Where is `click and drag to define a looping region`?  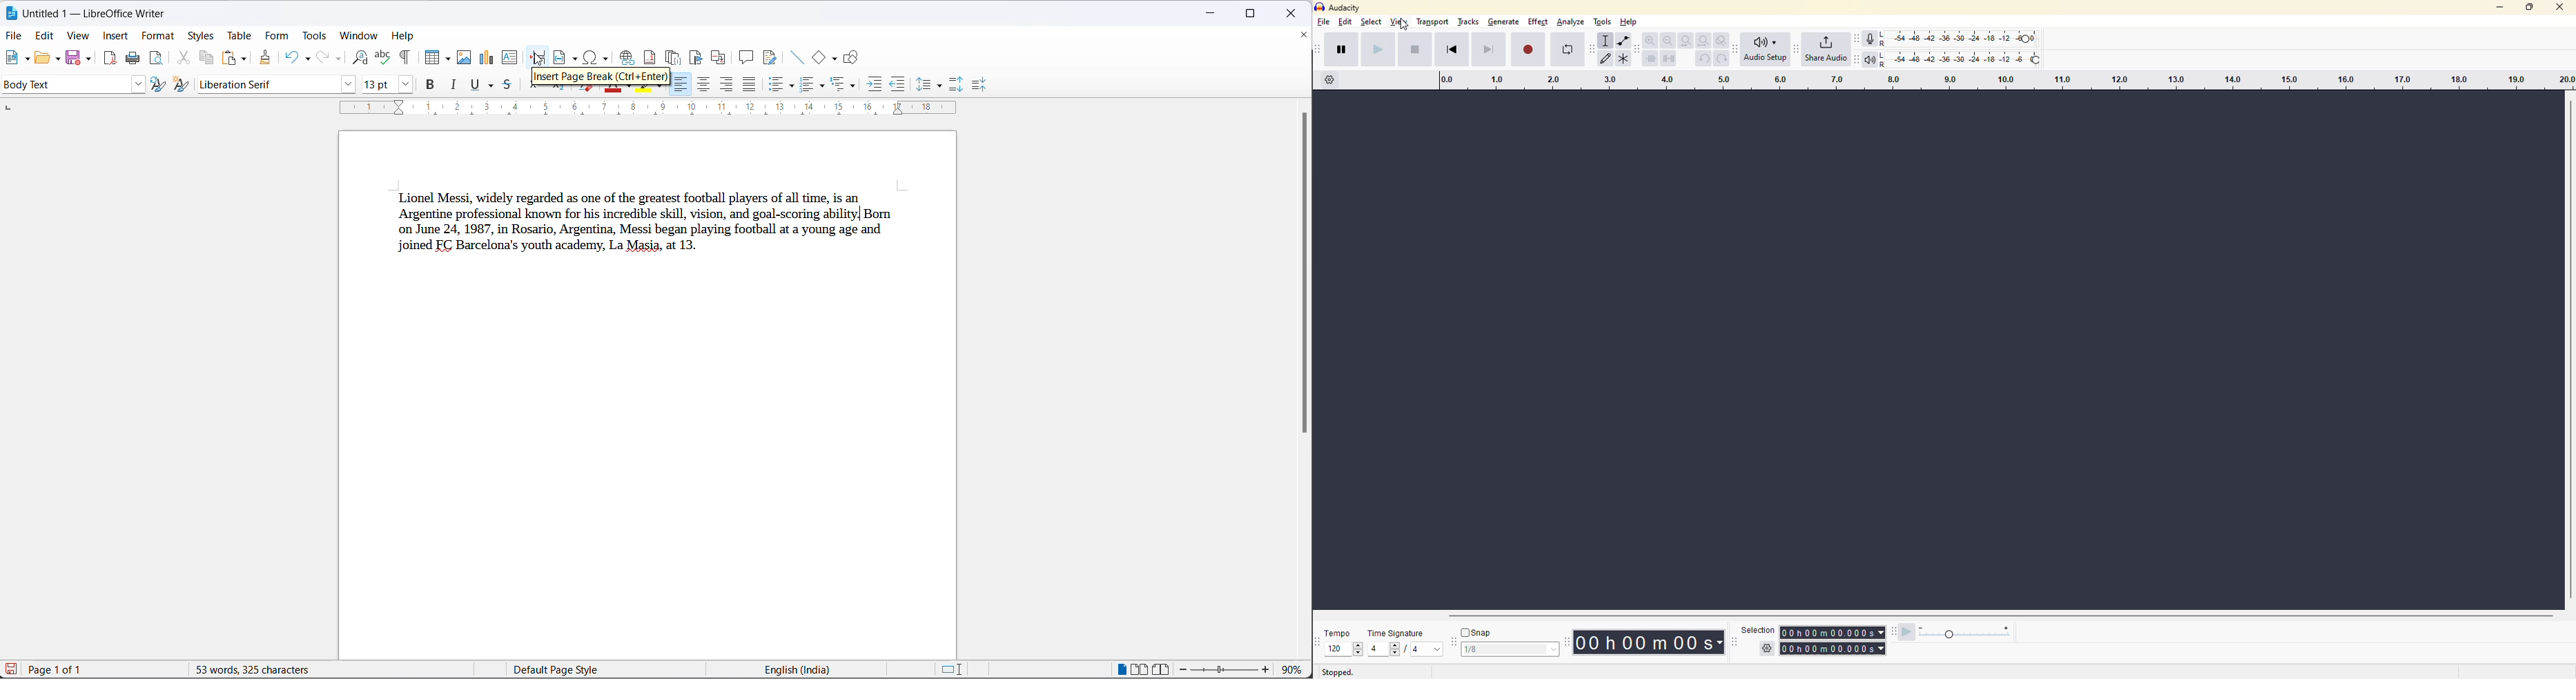 click and drag to define a looping region is located at coordinates (2005, 80).